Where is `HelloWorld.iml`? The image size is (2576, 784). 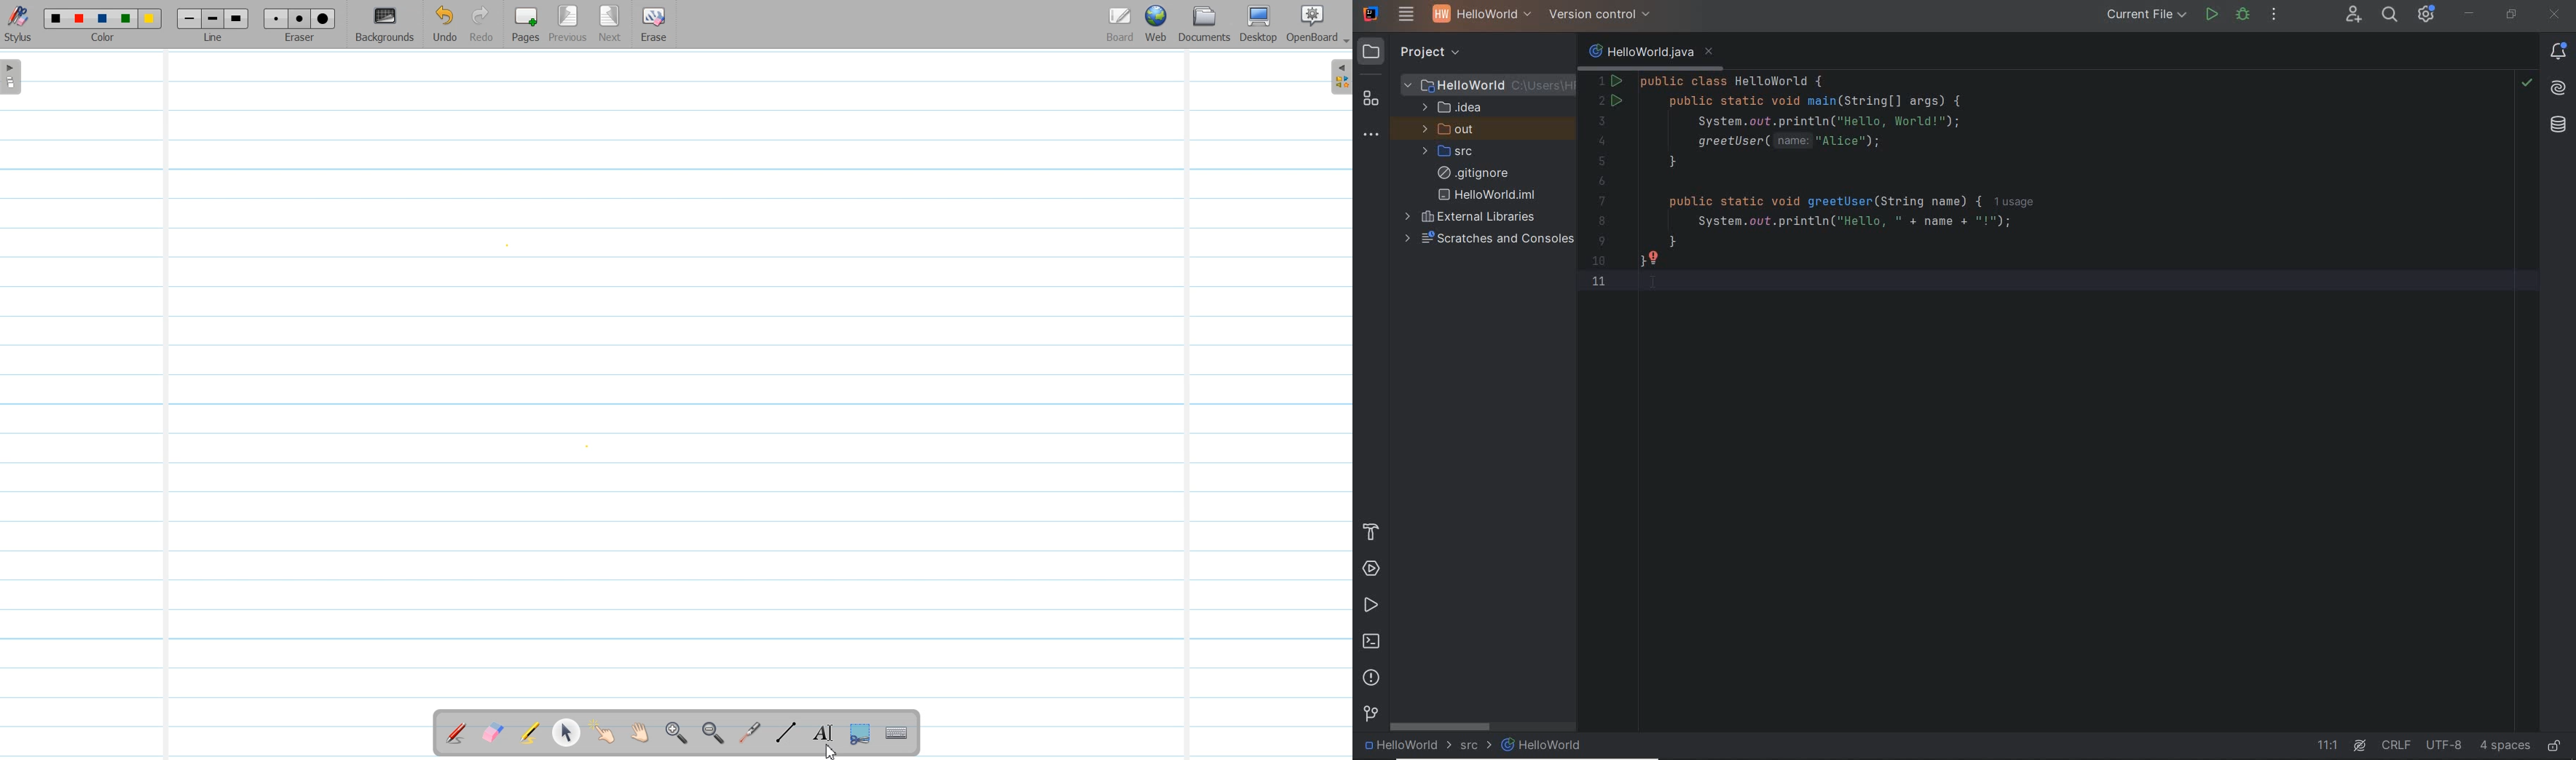 HelloWorld.iml is located at coordinates (1488, 194).